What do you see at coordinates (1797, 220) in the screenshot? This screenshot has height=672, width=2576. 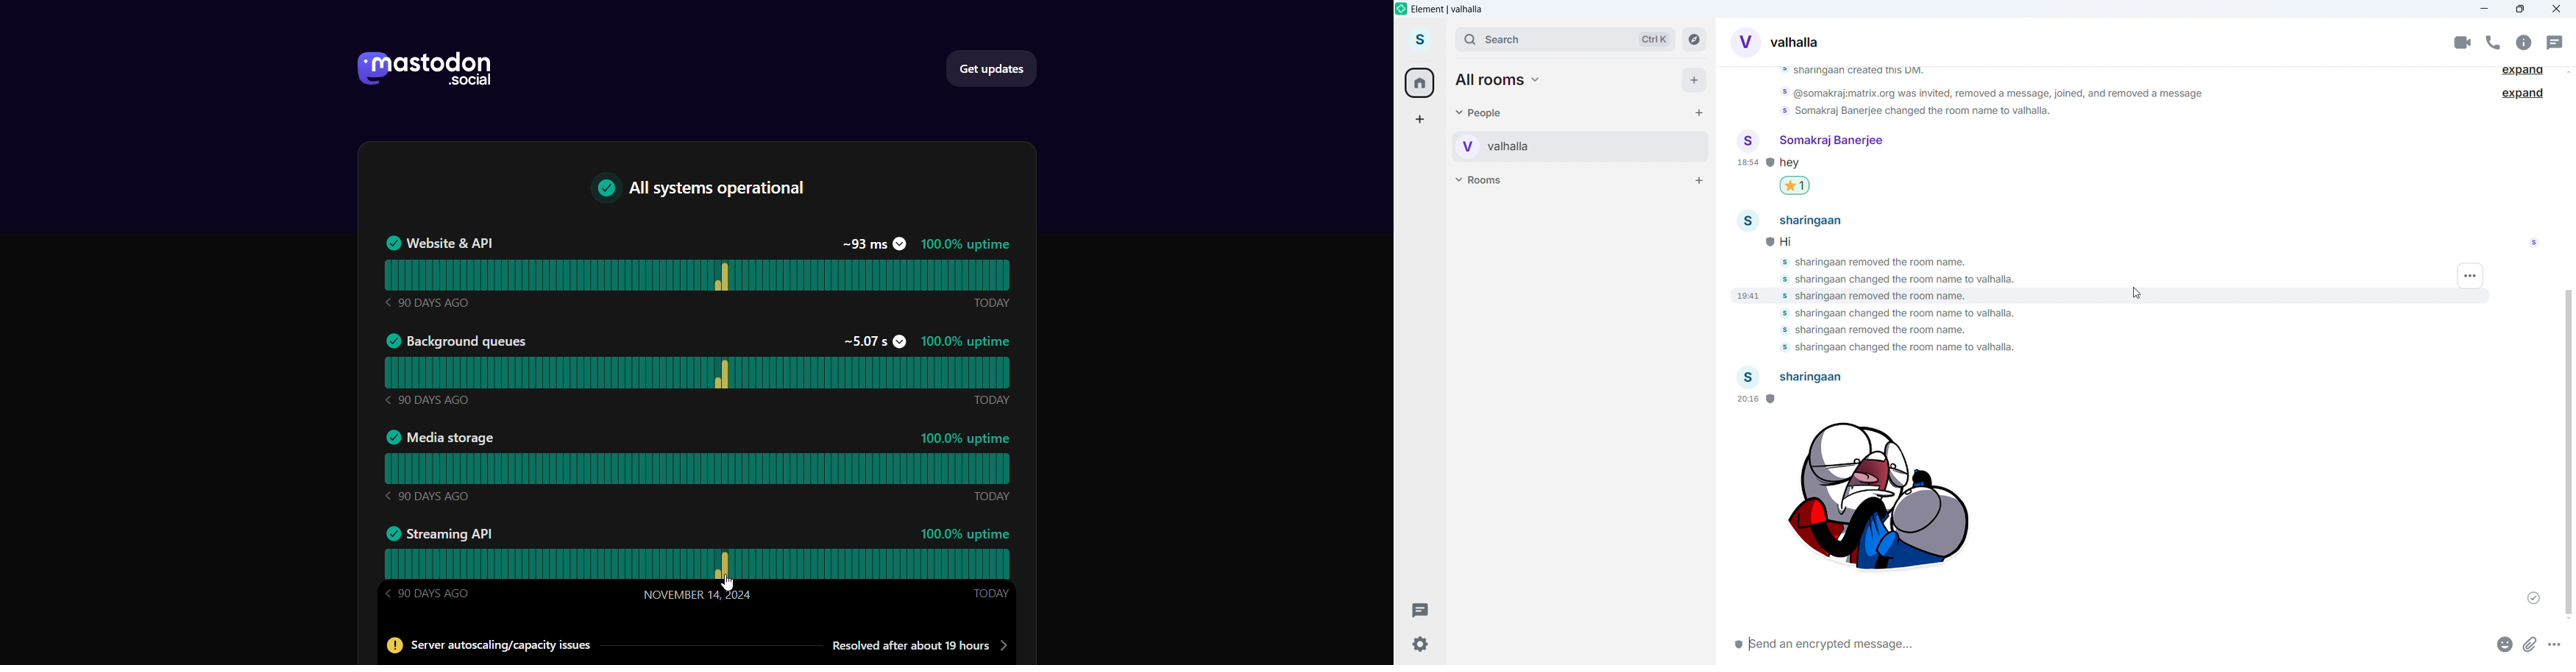 I see `sharingaan` at bounding box center [1797, 220].